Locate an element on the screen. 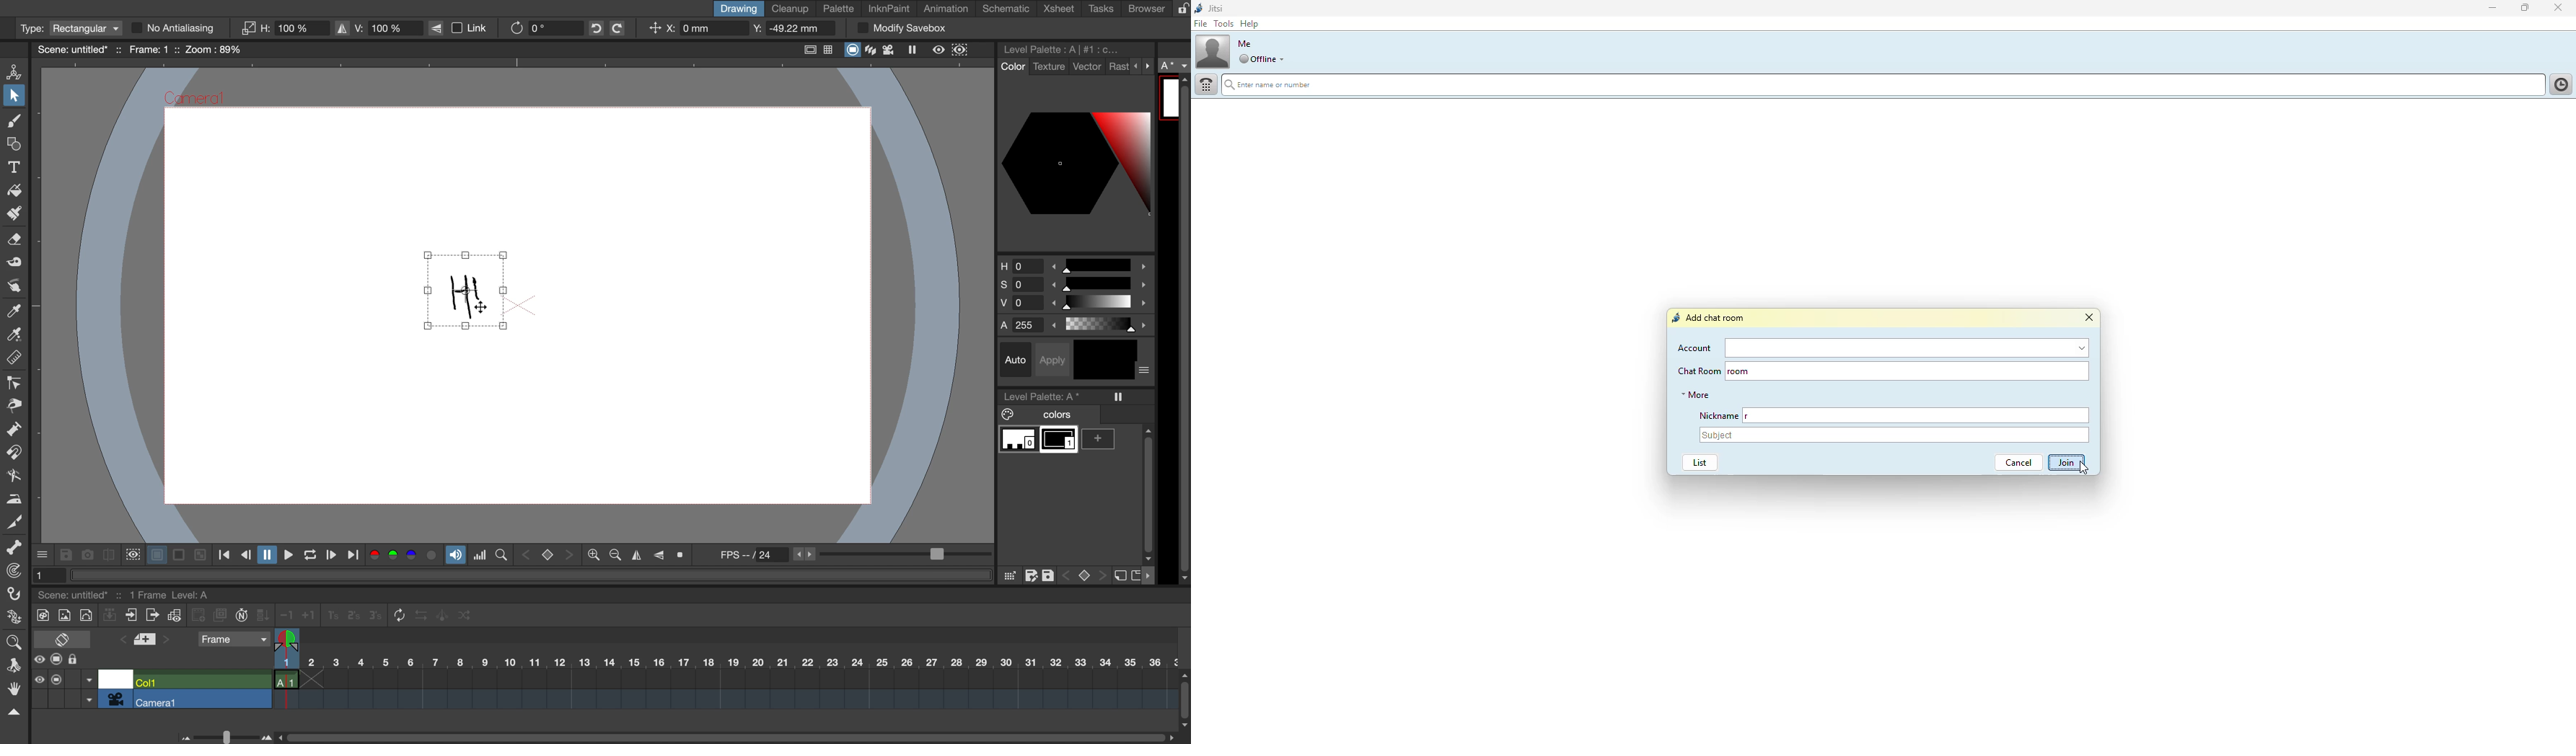 The height and width of the screenshot is (756, 2576). swing is located at coordinates (444, 614).